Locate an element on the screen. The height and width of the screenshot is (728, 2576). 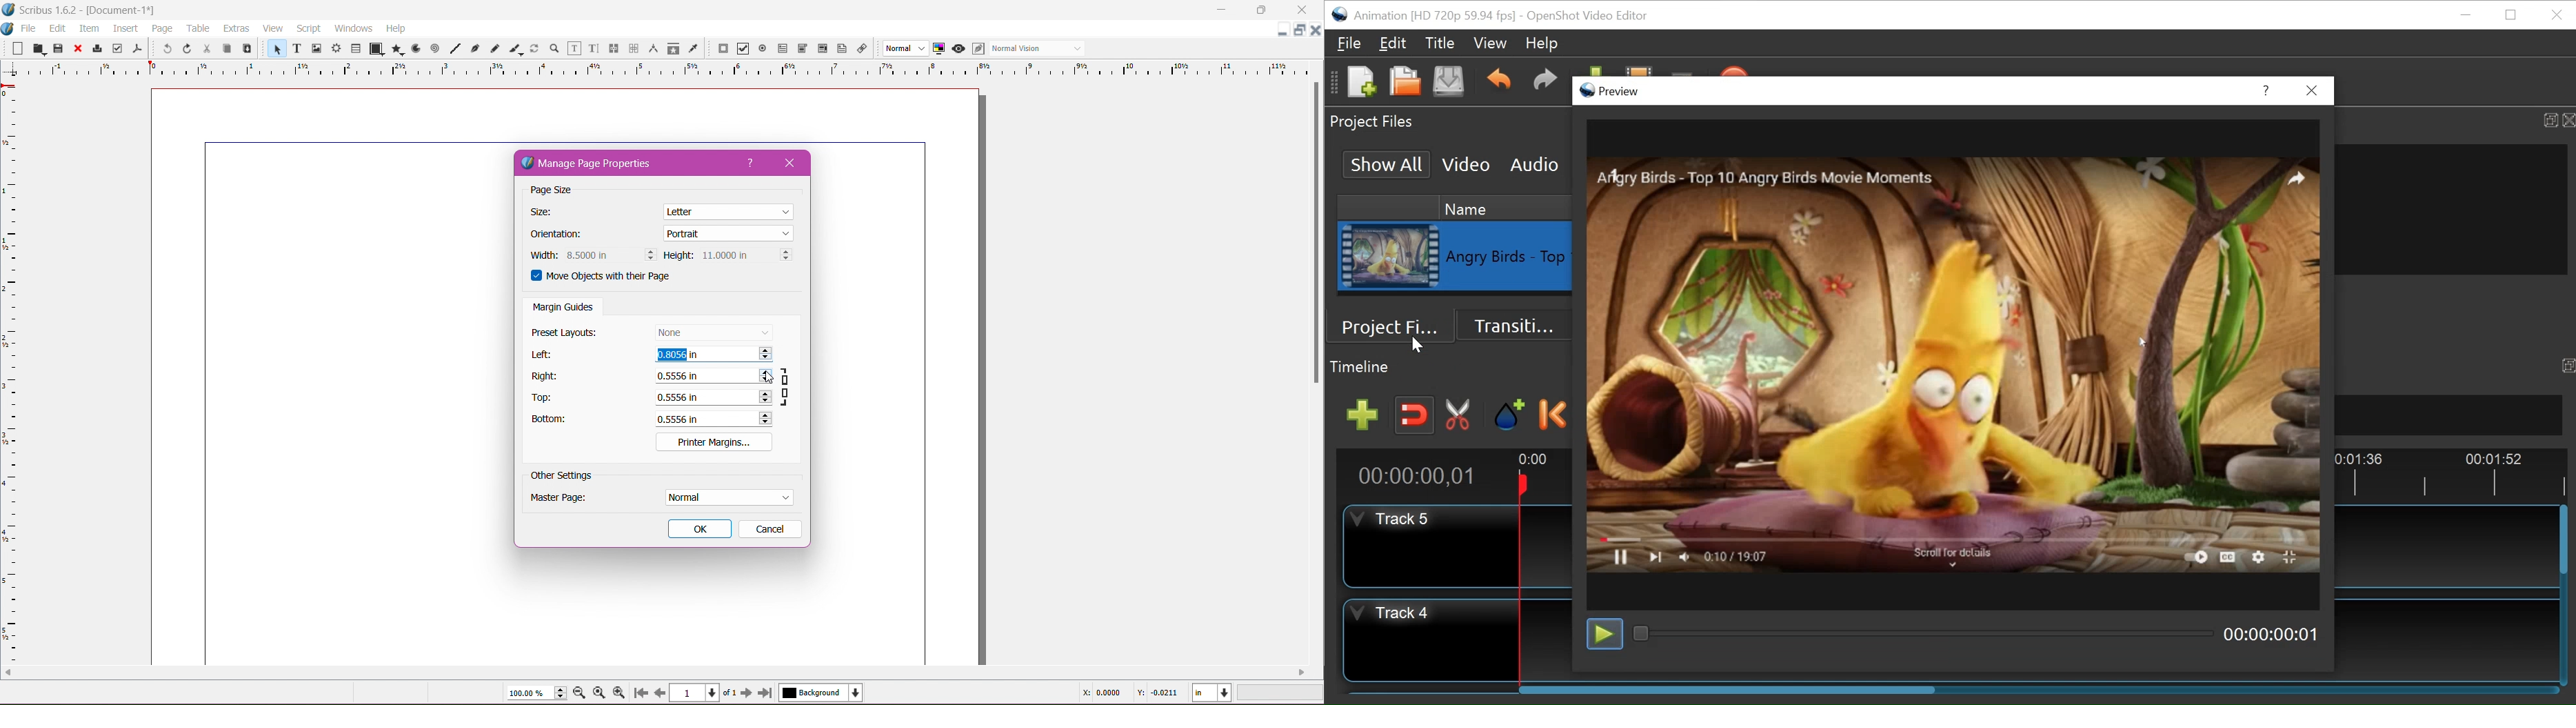
Help is located at coordinates (751, 163).